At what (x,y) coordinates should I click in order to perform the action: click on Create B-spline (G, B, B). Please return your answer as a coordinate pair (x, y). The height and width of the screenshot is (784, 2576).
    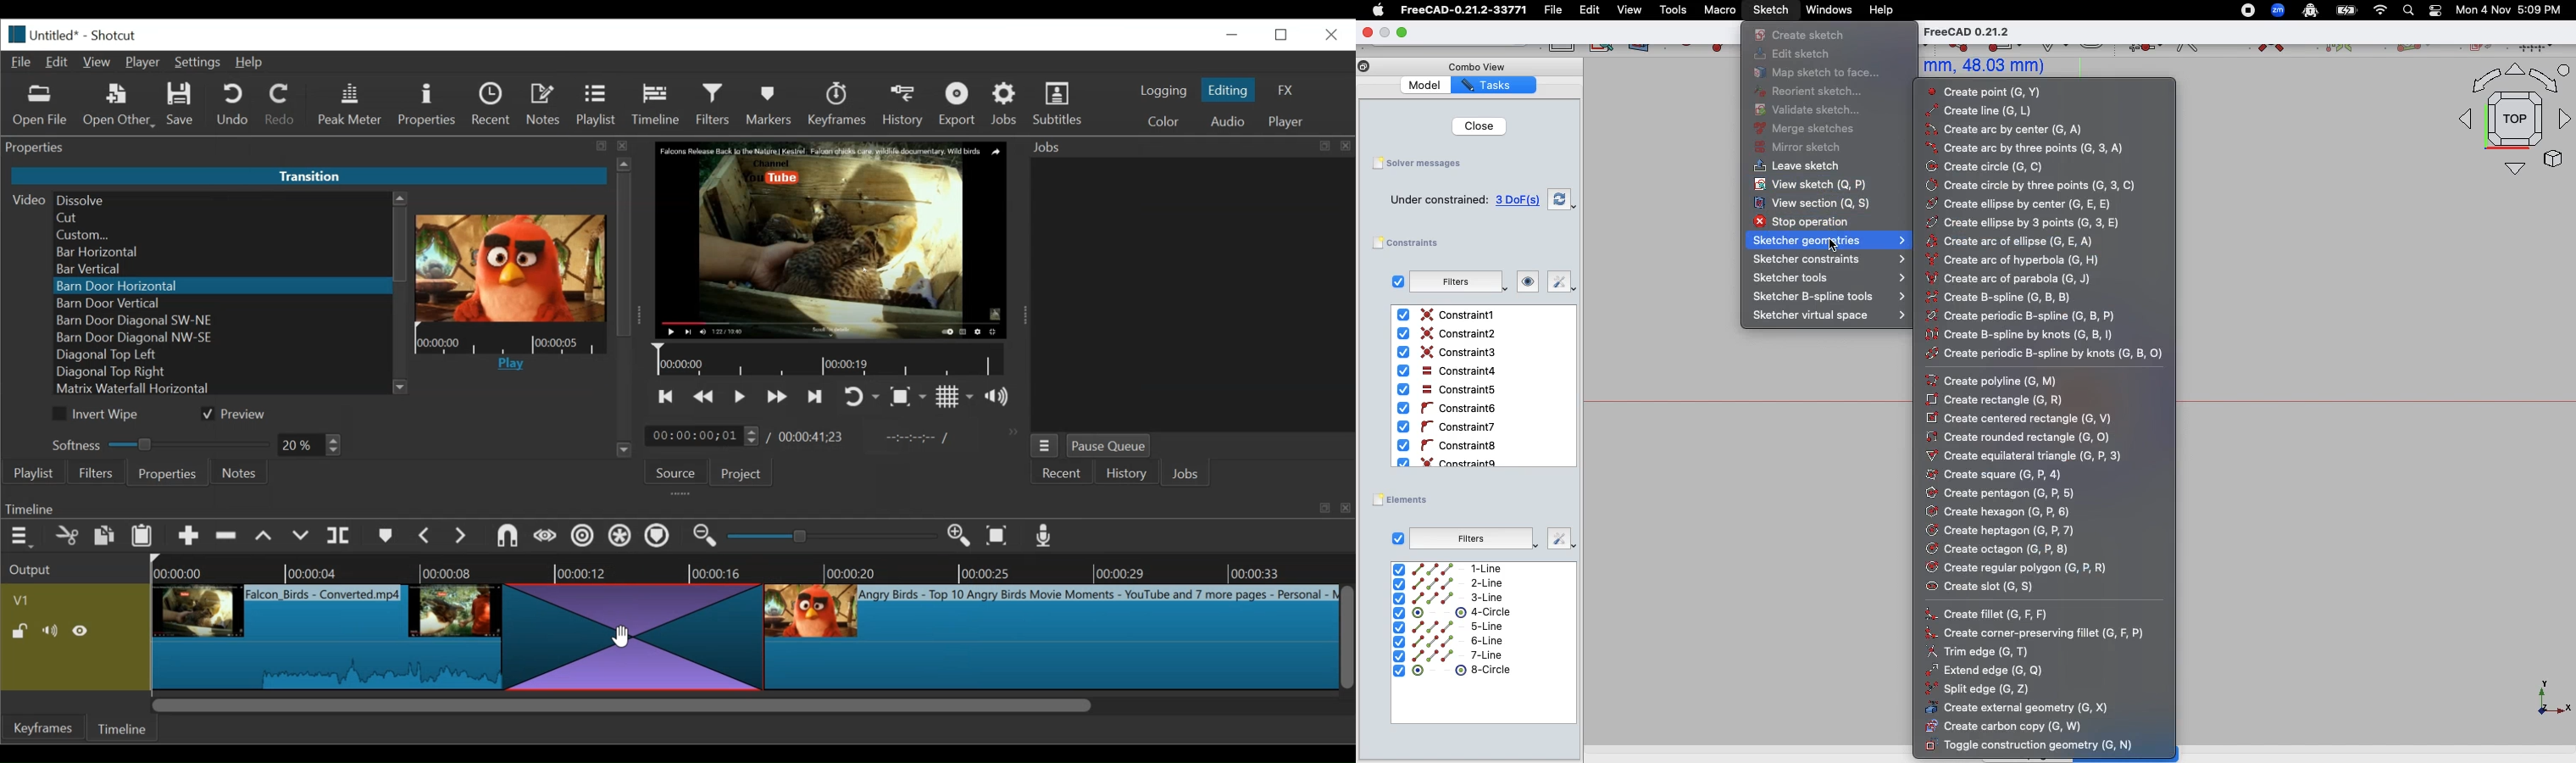
    Looking at the image, I should click on (2021, 298).